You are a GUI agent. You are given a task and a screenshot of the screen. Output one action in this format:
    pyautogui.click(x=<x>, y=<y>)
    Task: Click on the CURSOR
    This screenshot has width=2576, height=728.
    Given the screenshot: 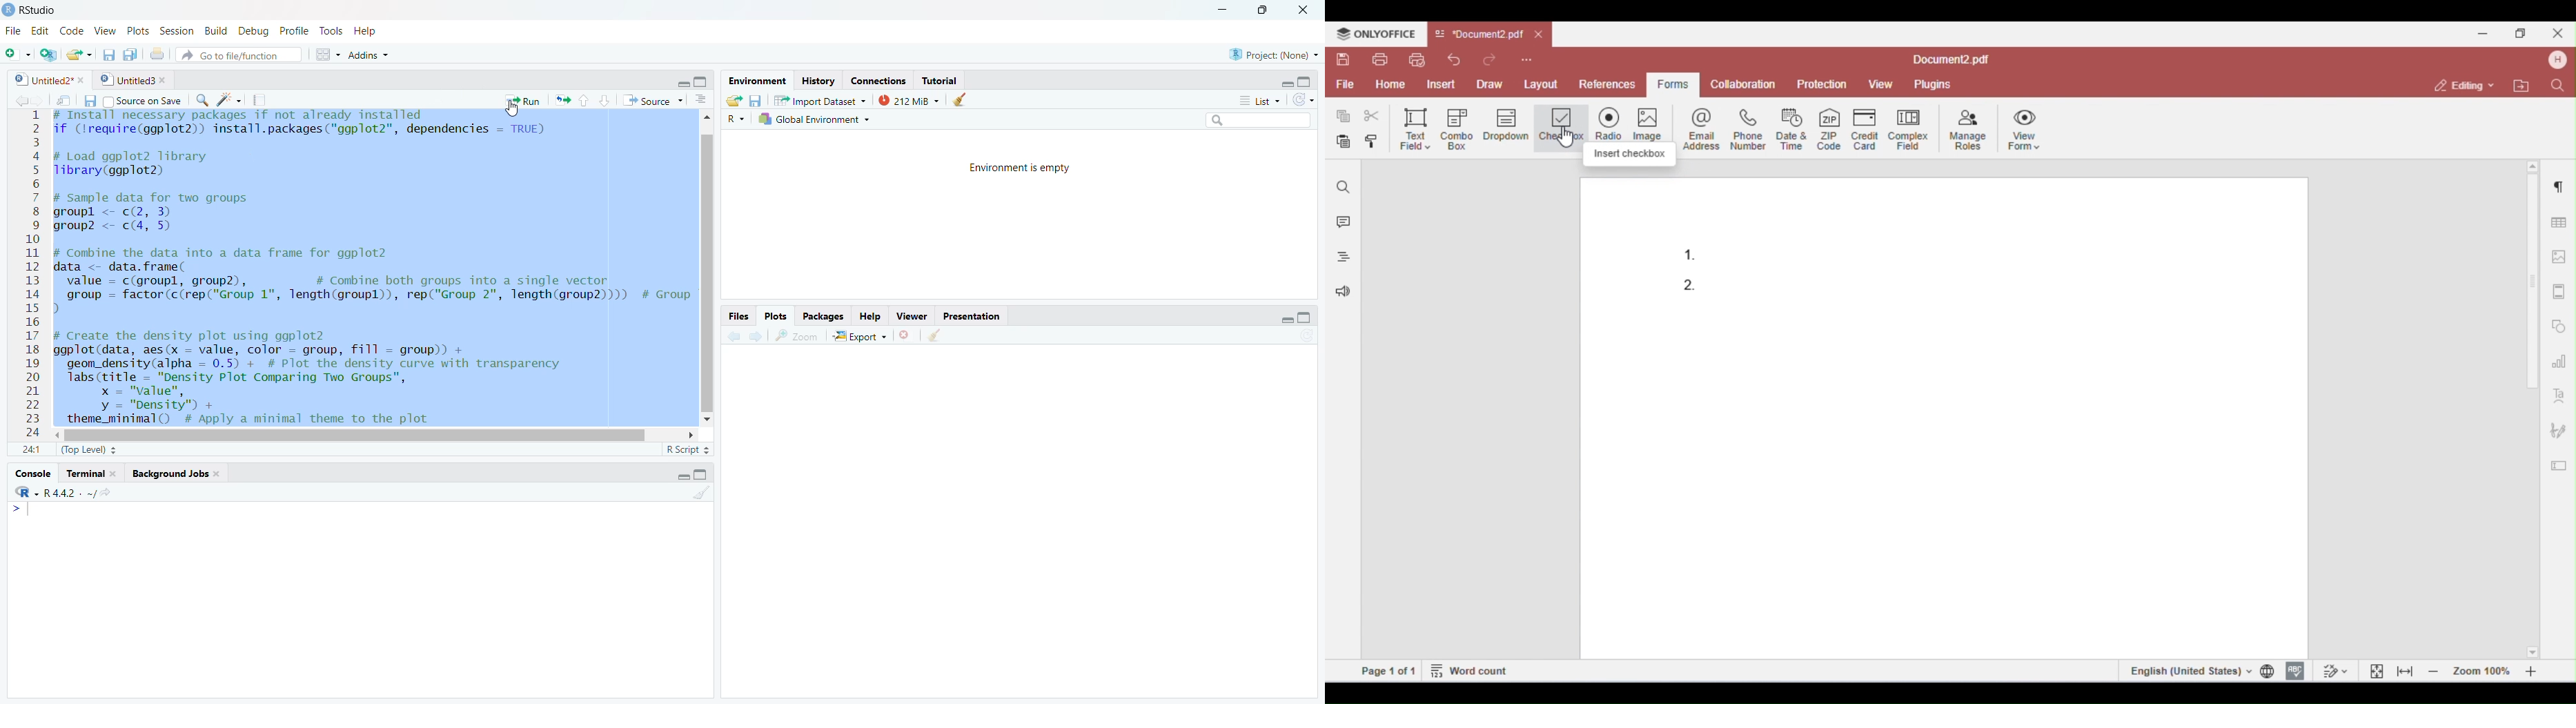 What is the action you would take?
    pyautogui.click(x=513, y=108)
    